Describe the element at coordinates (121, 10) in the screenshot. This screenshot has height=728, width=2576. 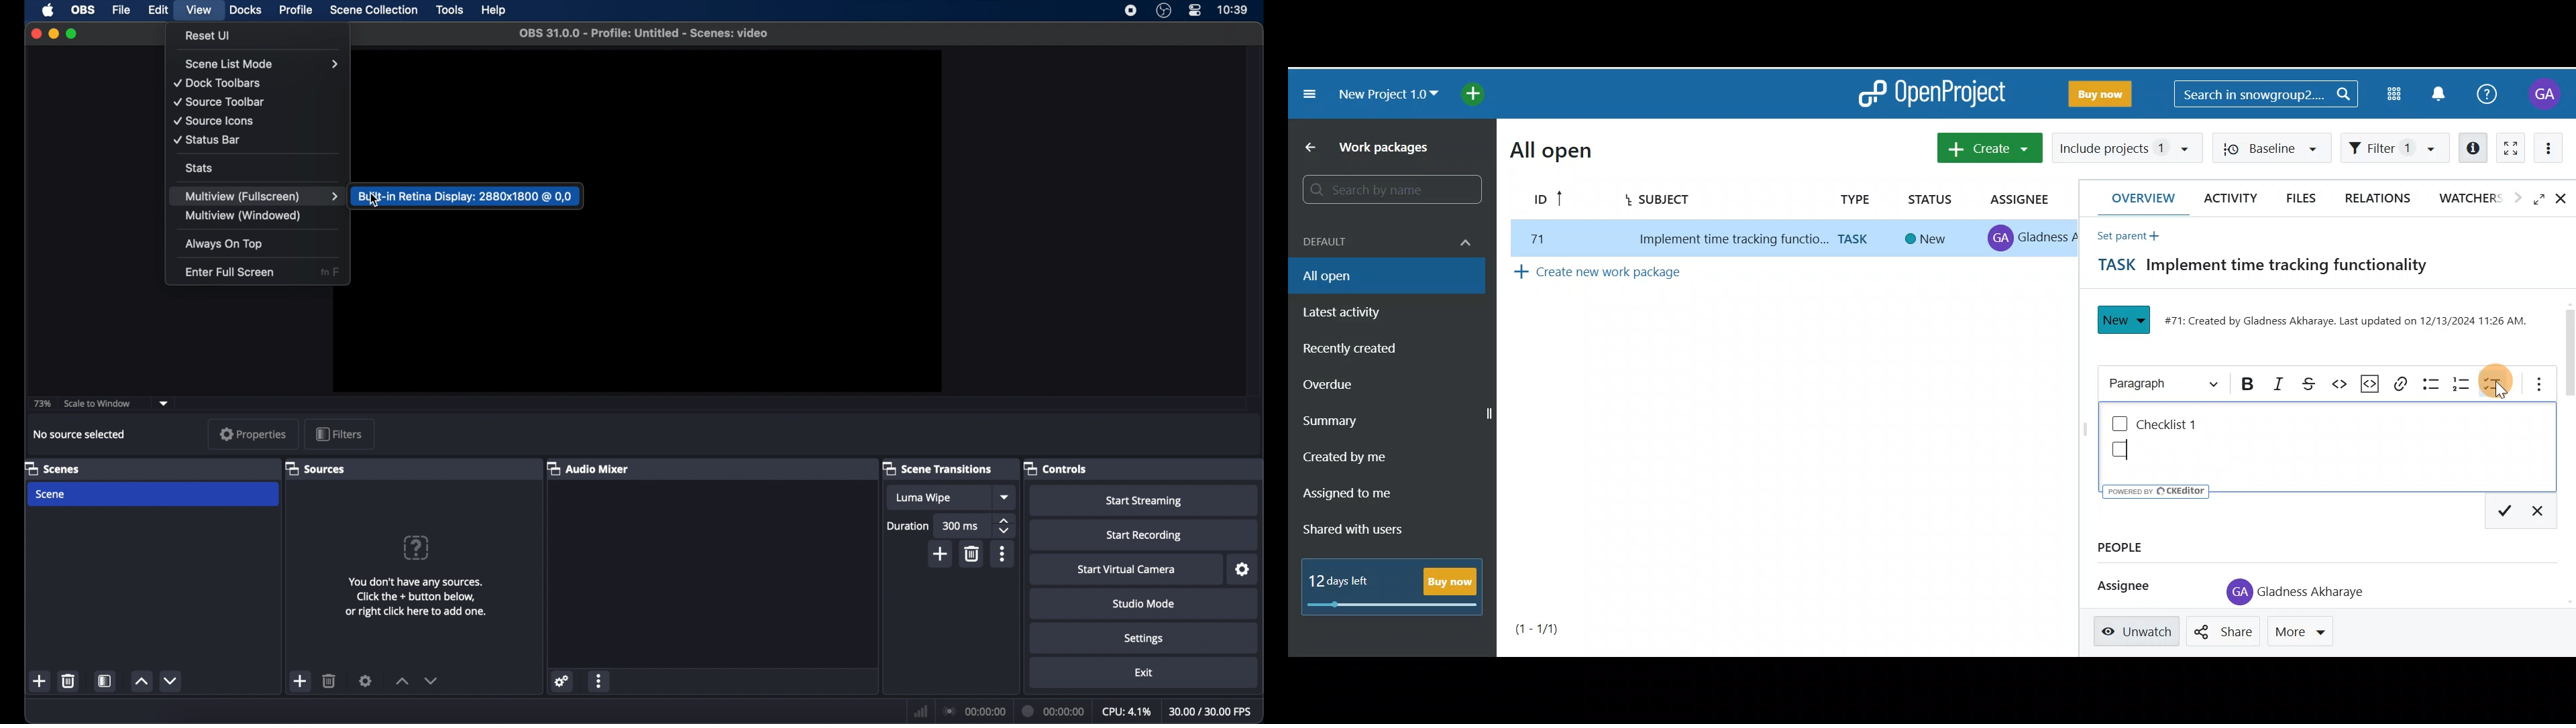
I see `file` at that location.